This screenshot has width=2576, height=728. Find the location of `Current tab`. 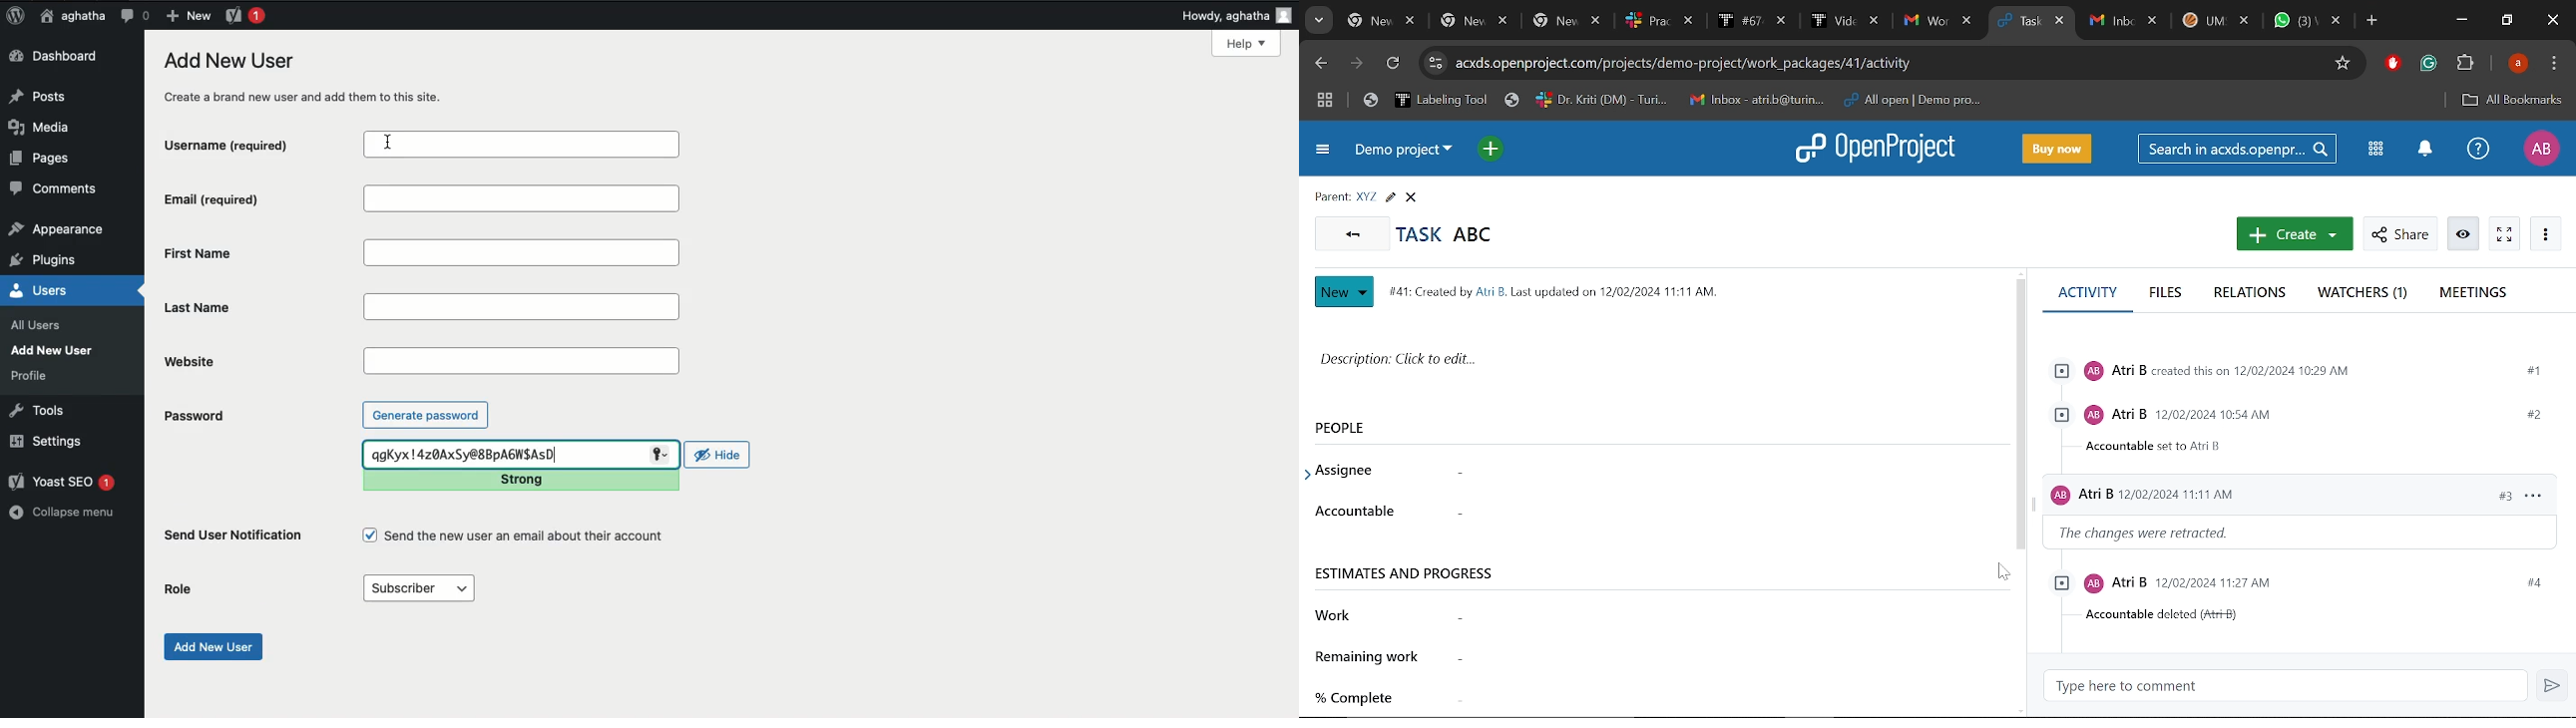

Current tab is located at coordinates (2019, 23).